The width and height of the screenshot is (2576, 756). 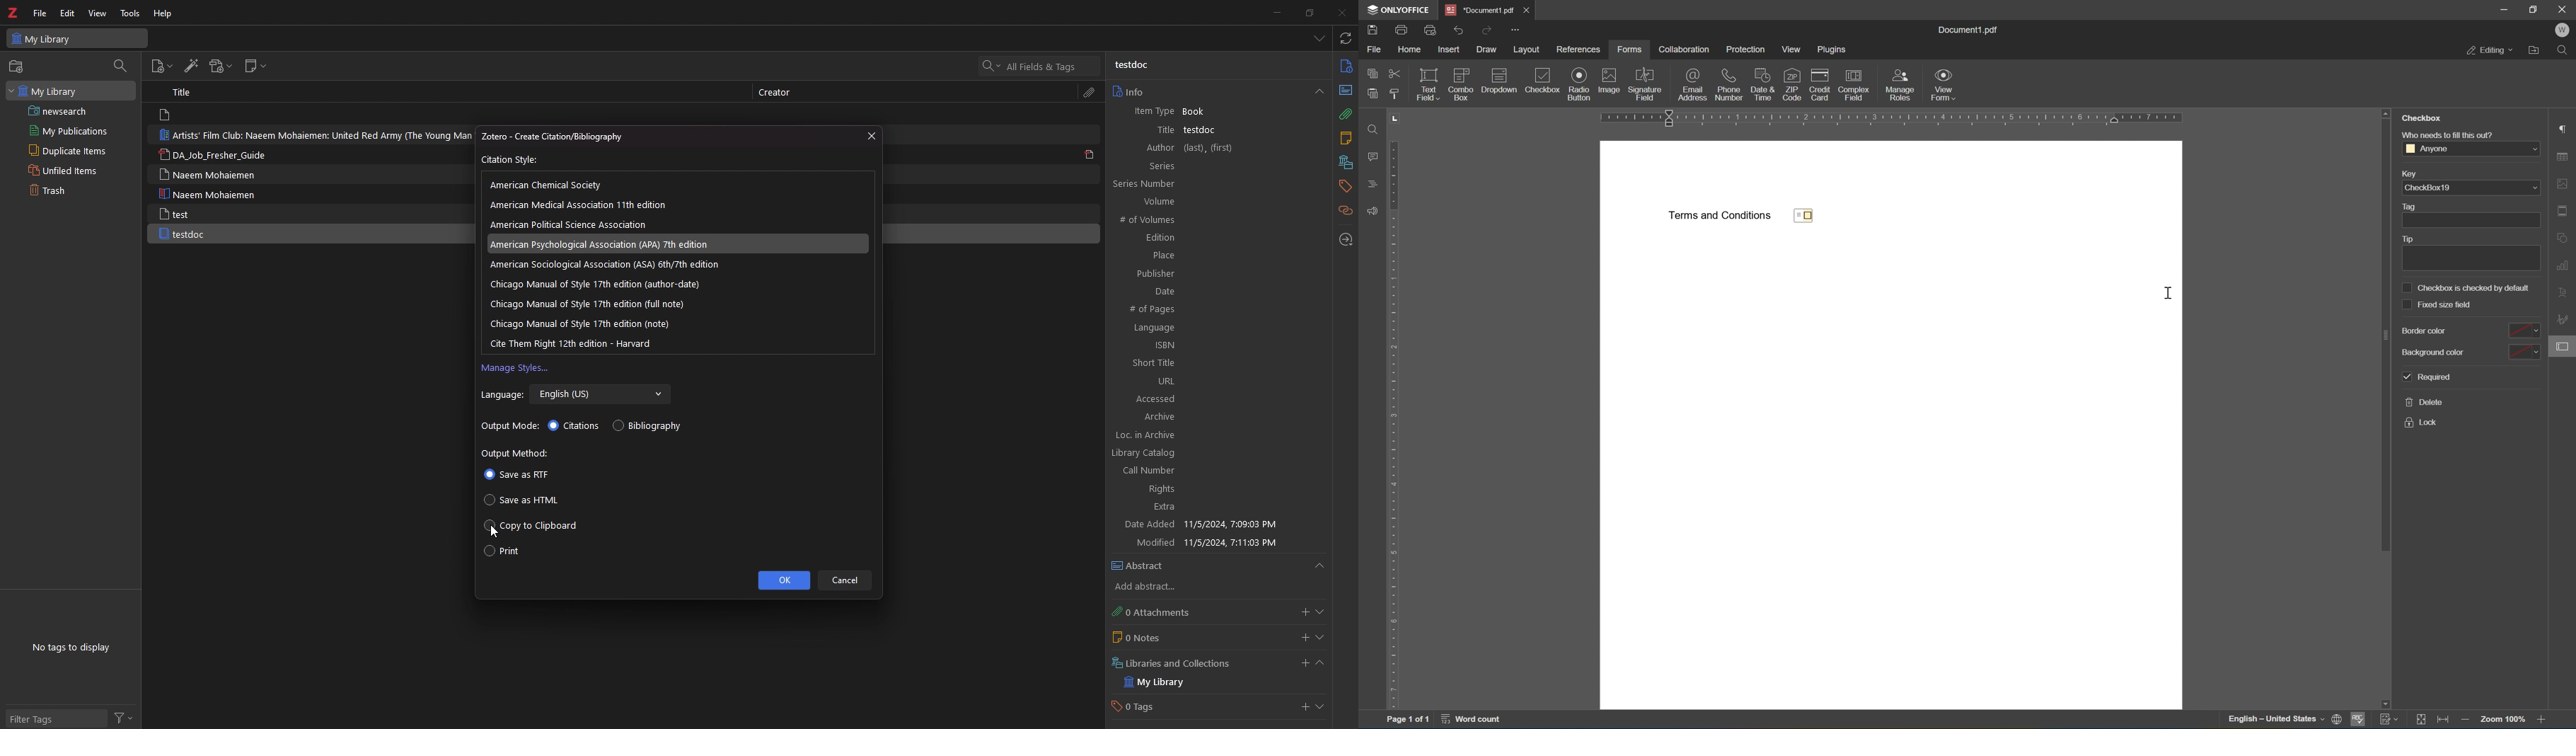 I want to click on fit to slide, so click(x=2419, y=720).